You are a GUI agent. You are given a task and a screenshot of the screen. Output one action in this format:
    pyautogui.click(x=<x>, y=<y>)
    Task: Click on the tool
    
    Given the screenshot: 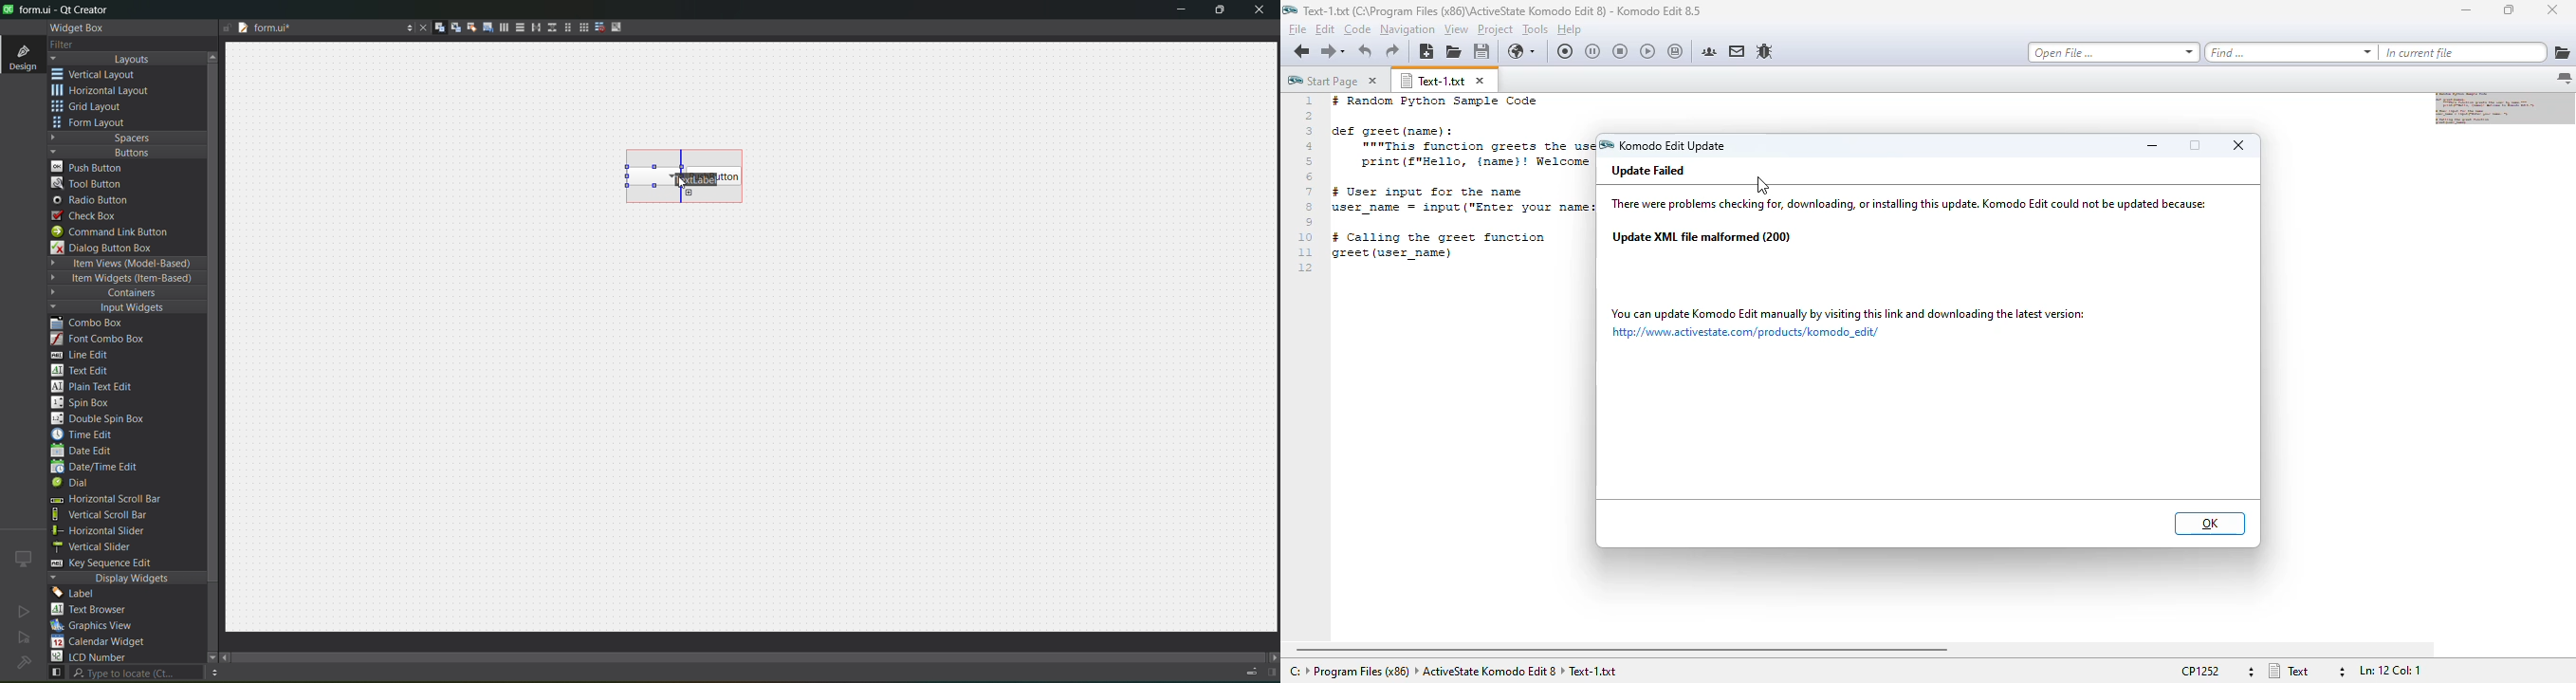 What is the action you would take?
    pyautogui.click(x=89, y=183)
    